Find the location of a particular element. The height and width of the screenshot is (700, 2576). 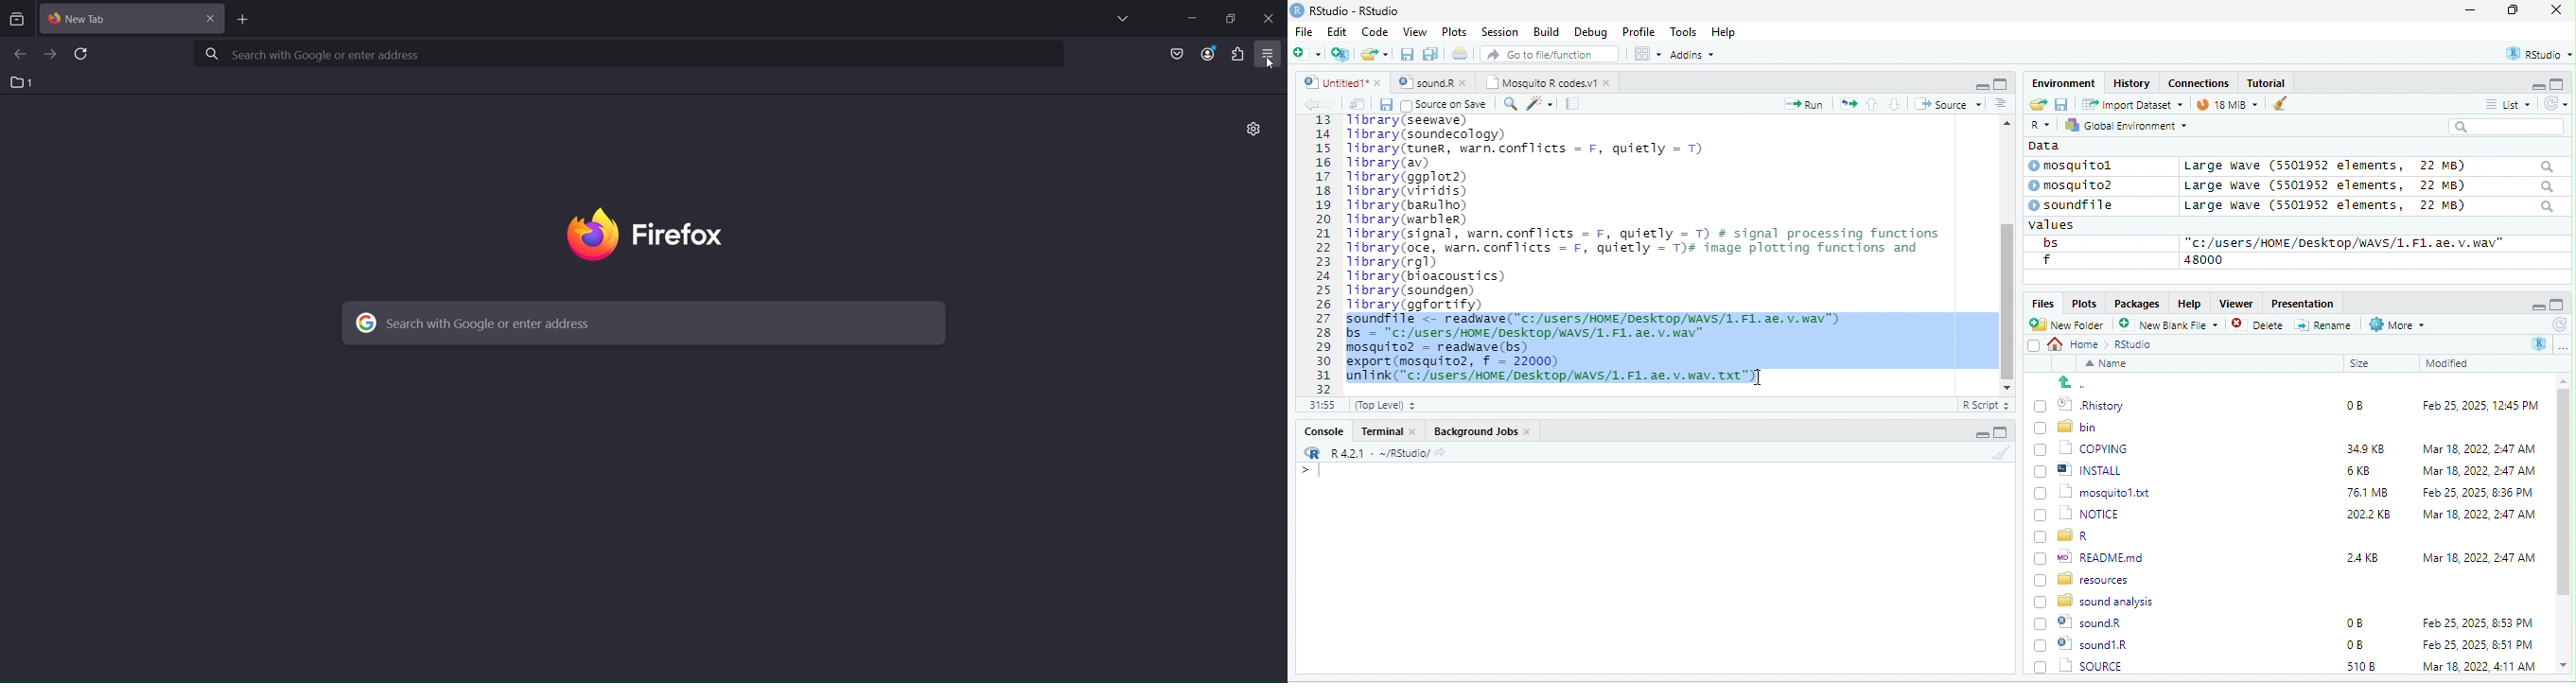

© sound1R is located at coordinates (2084, 624).